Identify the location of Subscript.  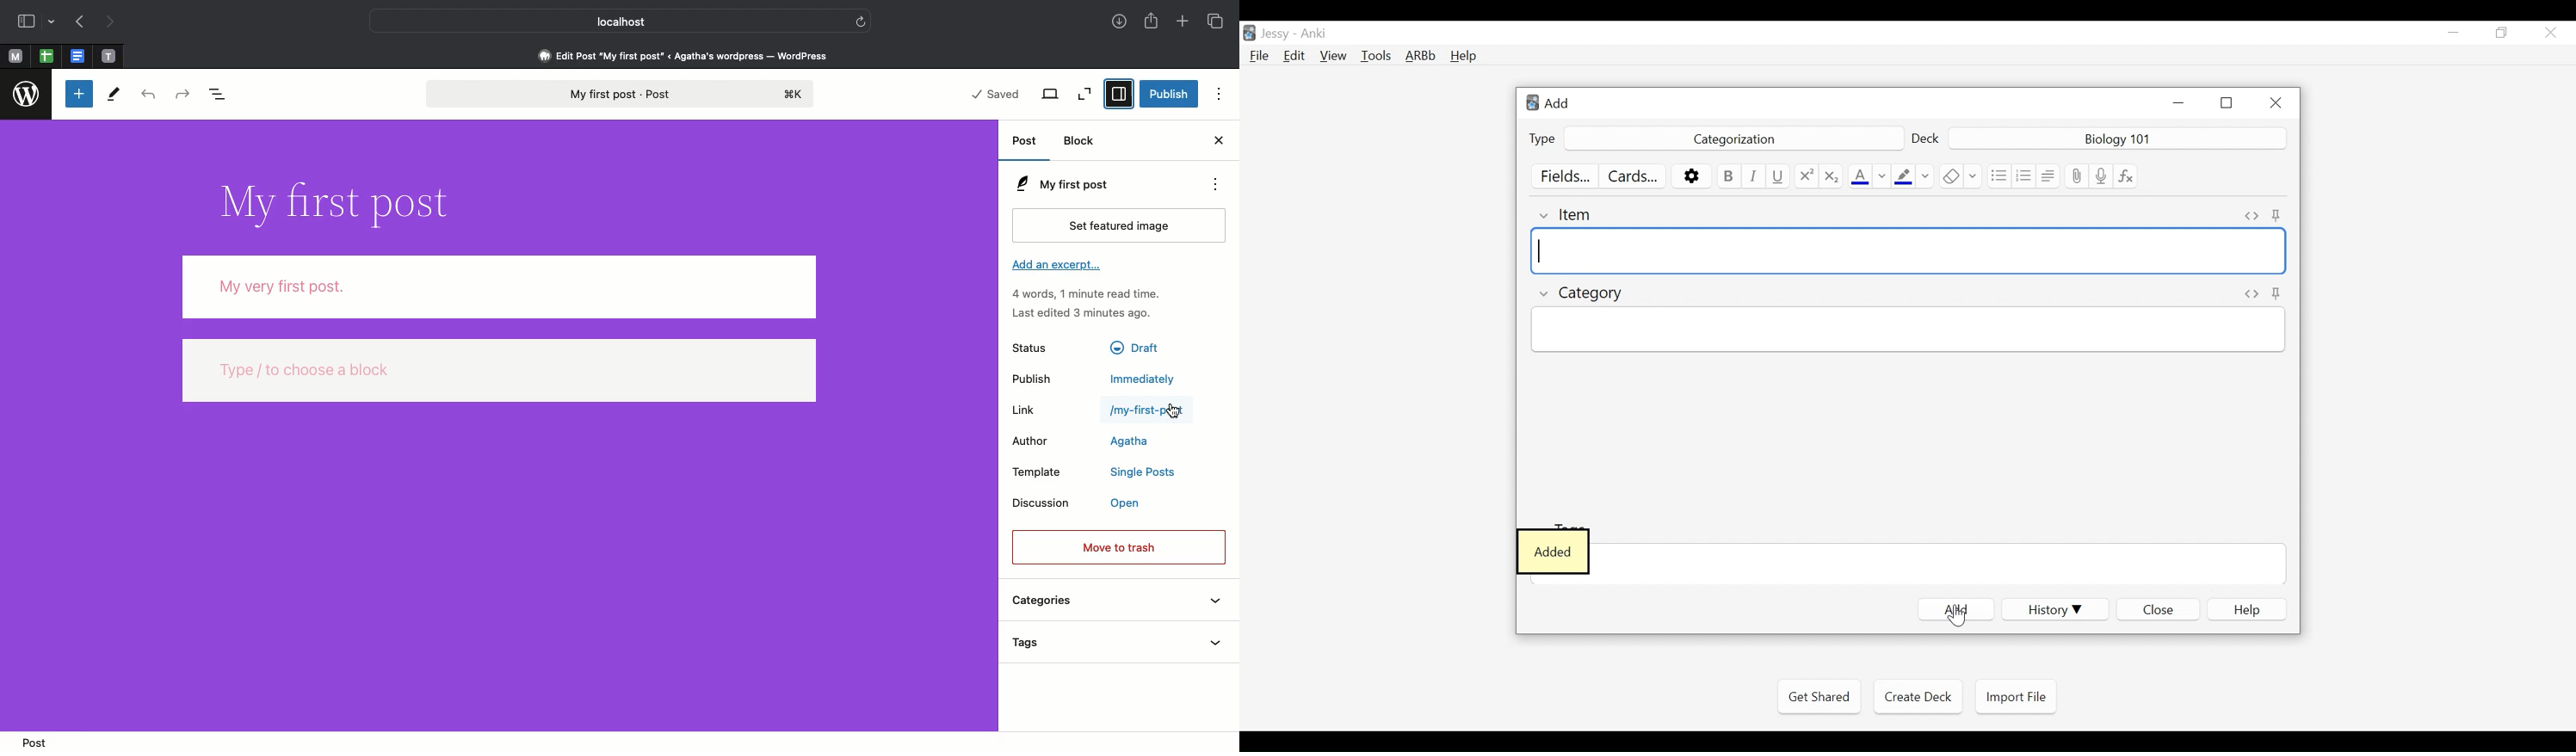
(1831, 176).